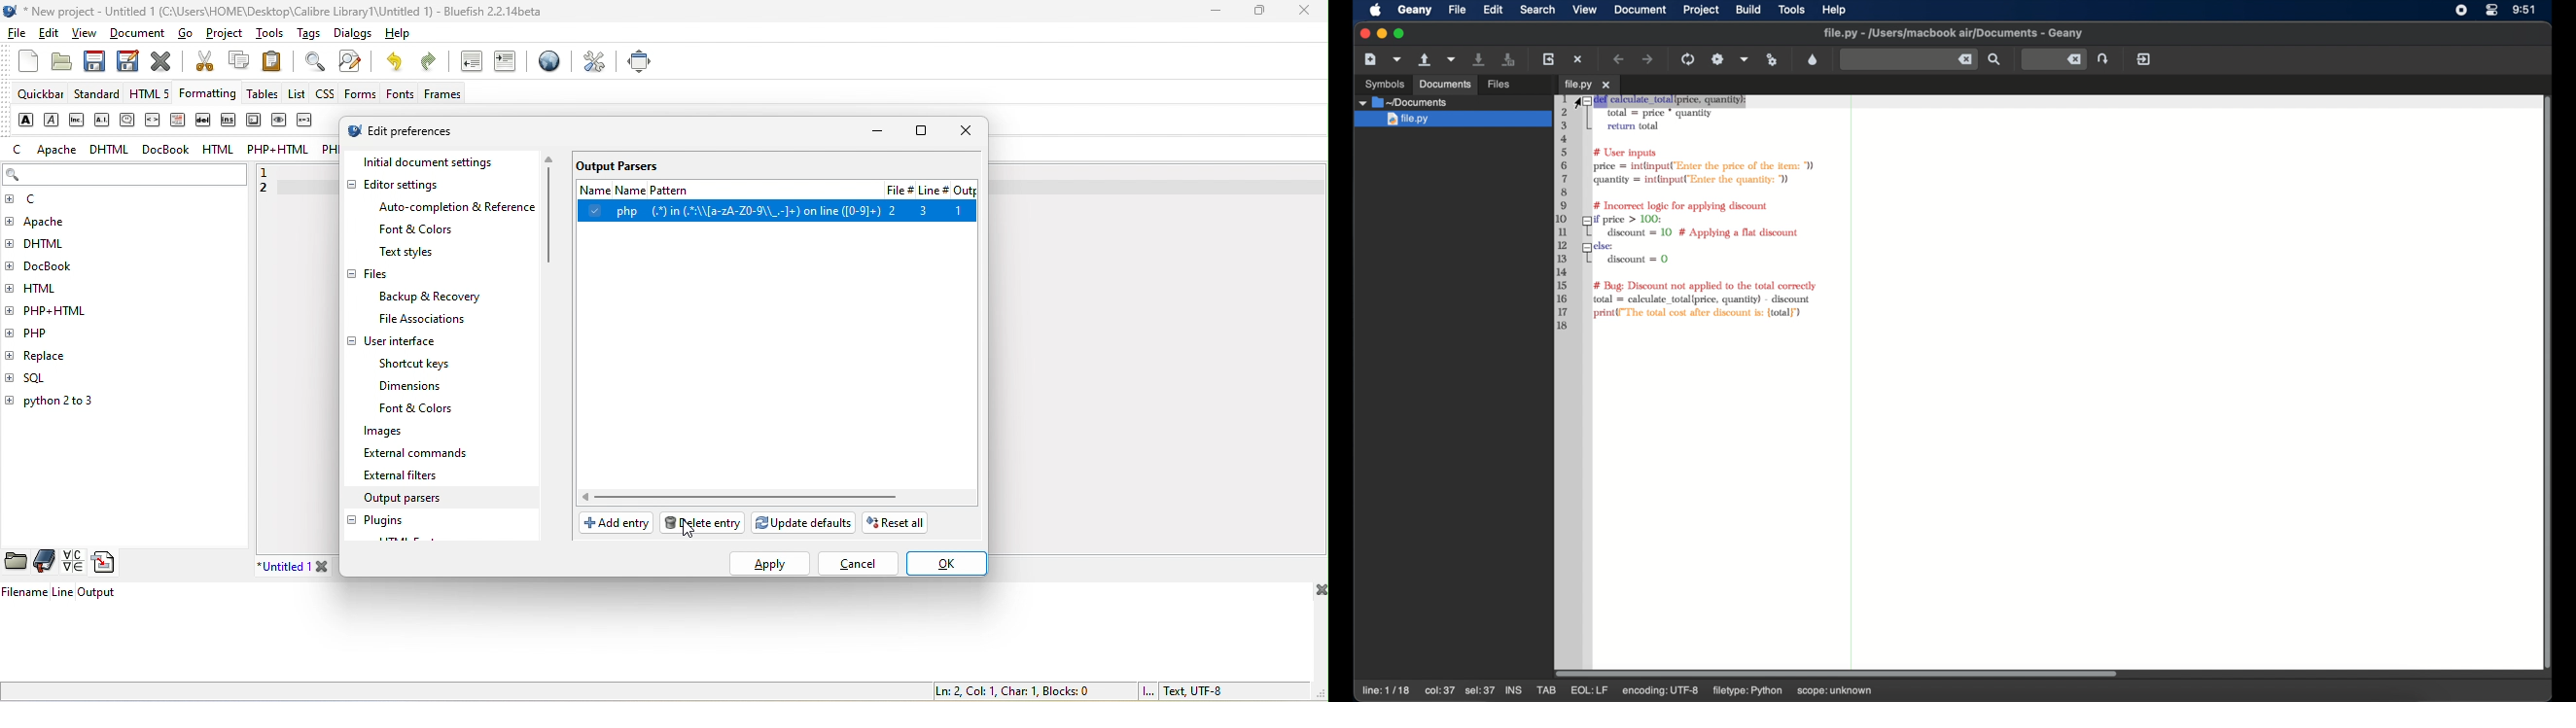 The image size is (2576, 728). Describe the element at coordinates (112, 153) in the screenshot. I see `dhtml` at that location.